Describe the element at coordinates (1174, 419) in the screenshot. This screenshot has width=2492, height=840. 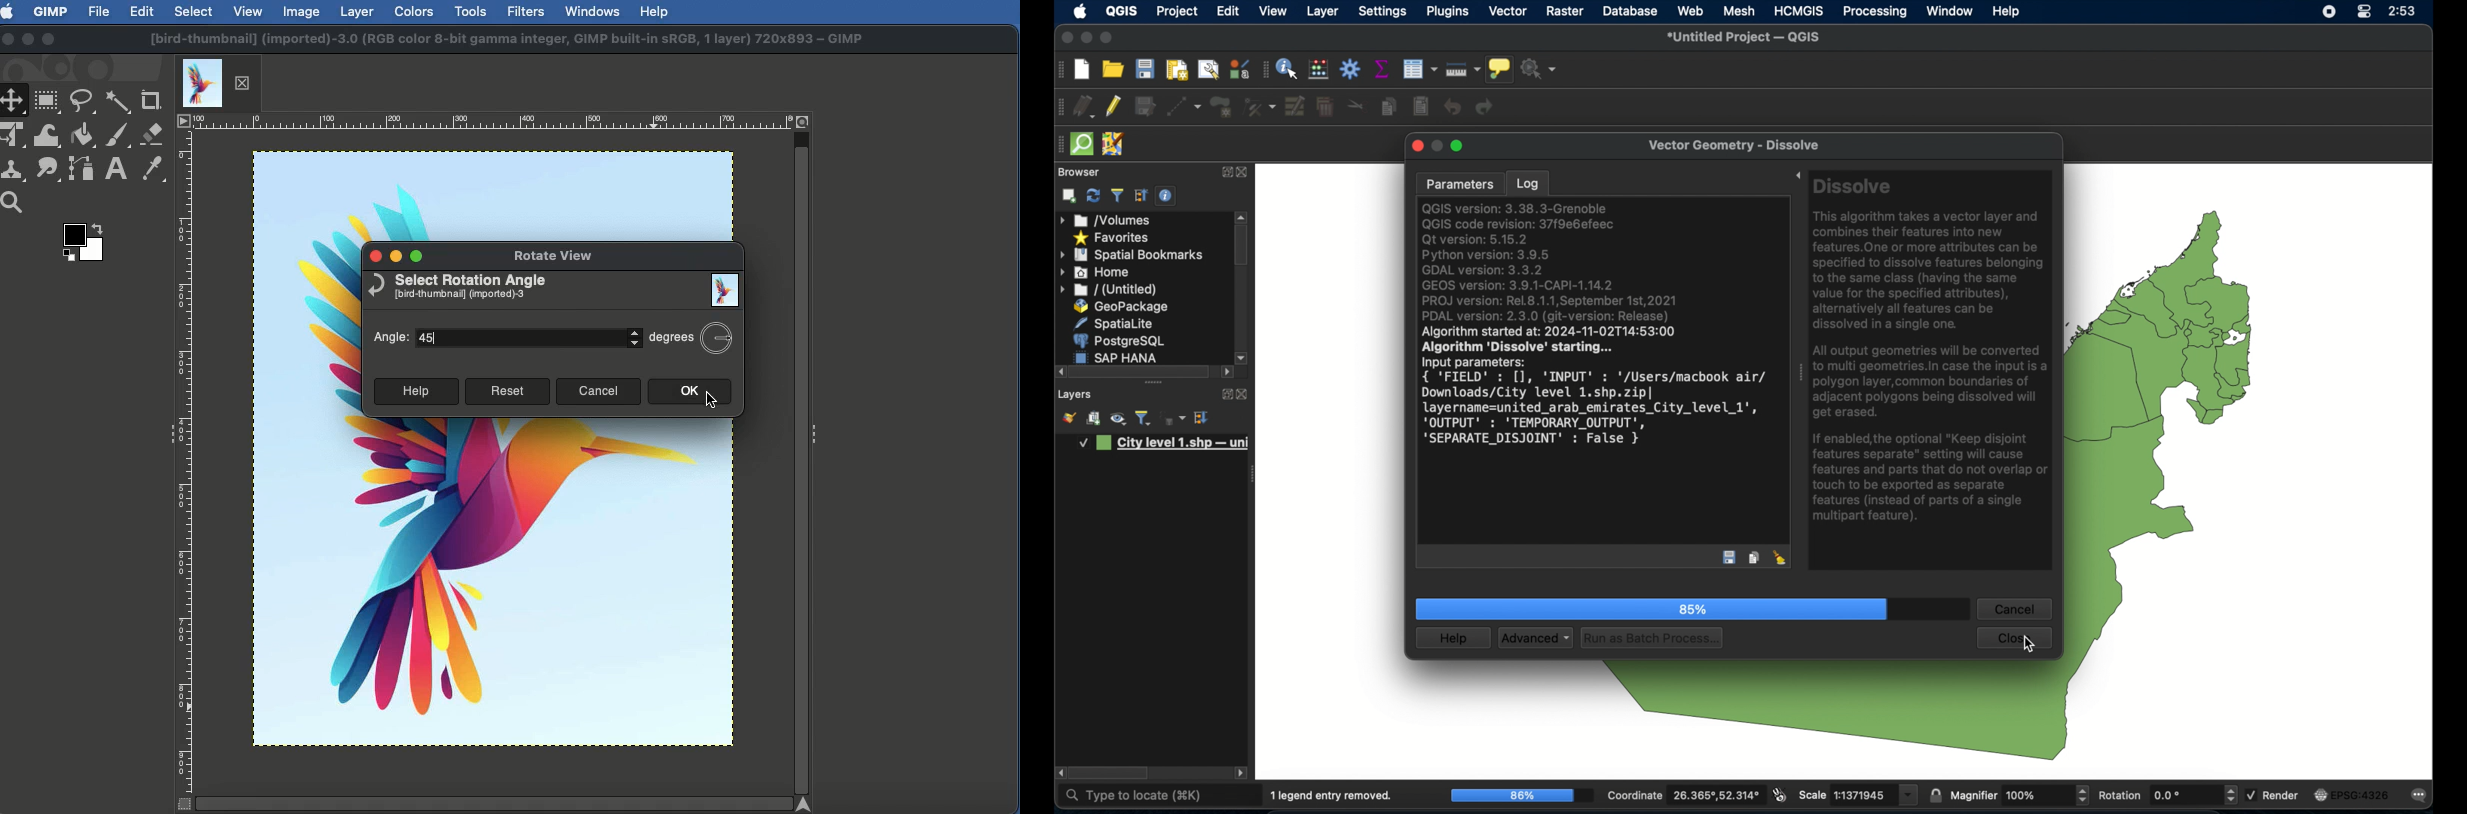
I see `fileter legend by expression` at that location.